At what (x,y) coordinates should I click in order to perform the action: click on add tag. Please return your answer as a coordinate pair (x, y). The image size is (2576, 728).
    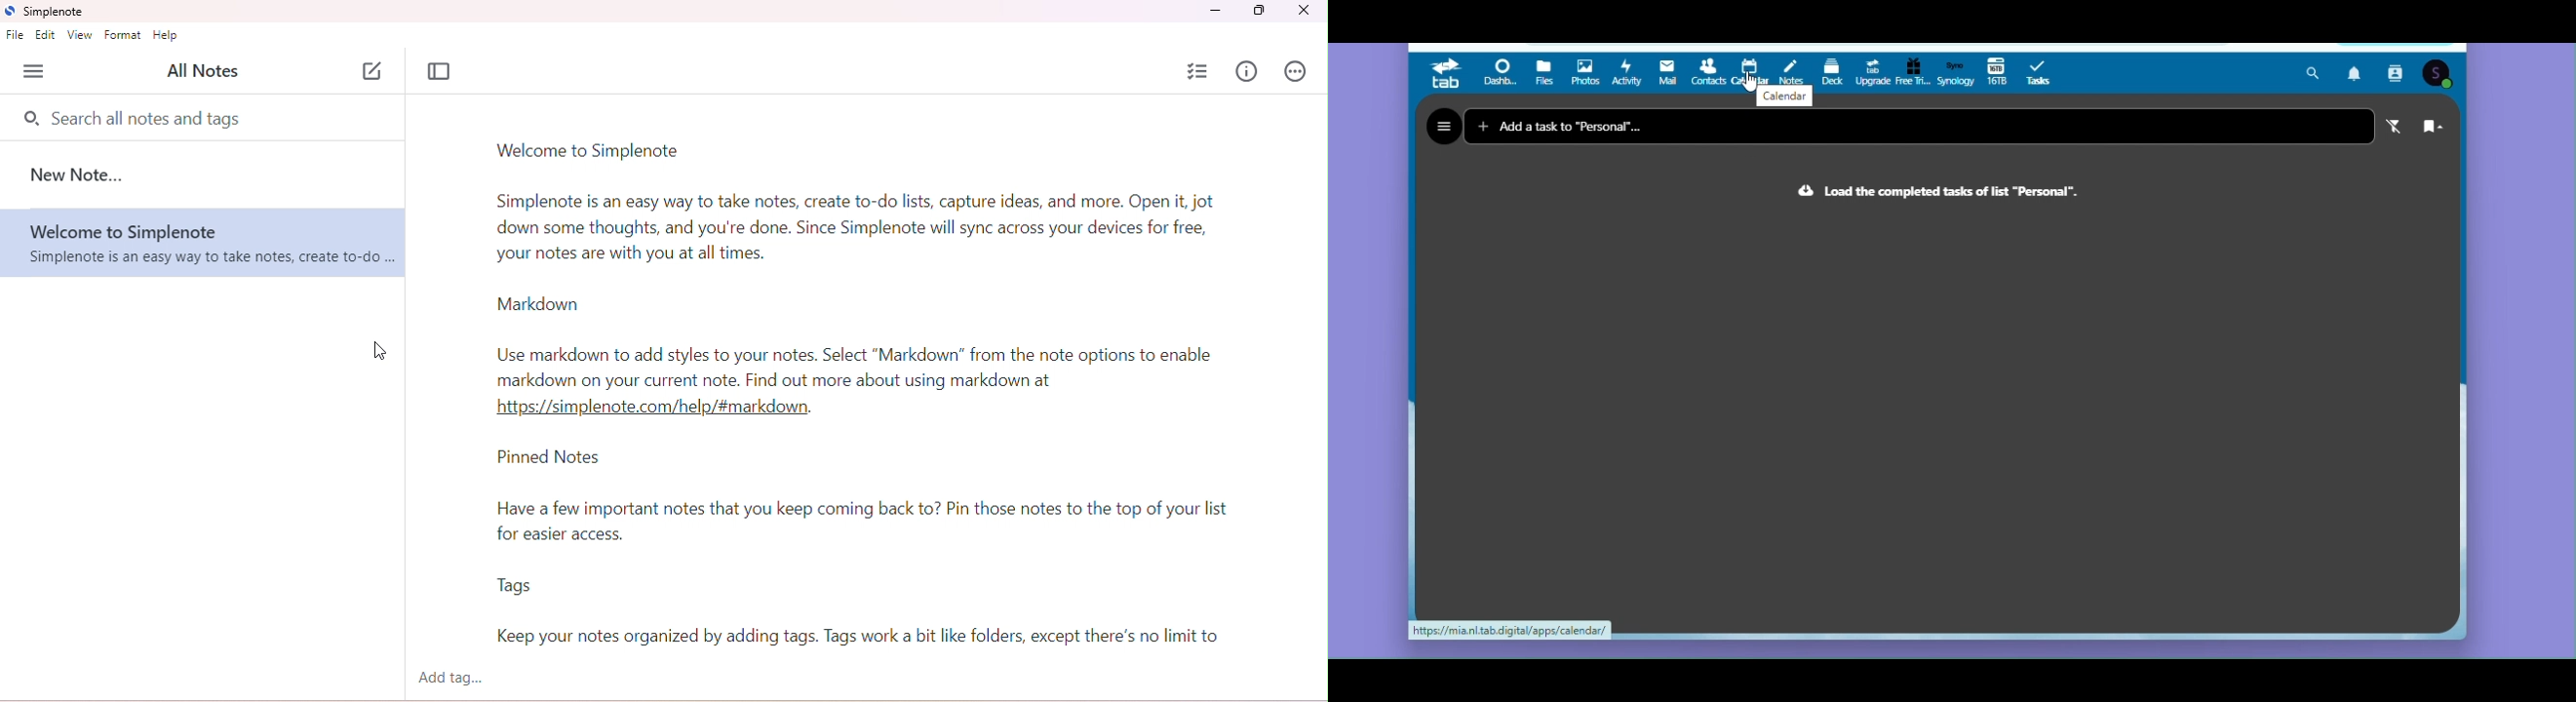
    Looking at the image, I should click on (461, 679).